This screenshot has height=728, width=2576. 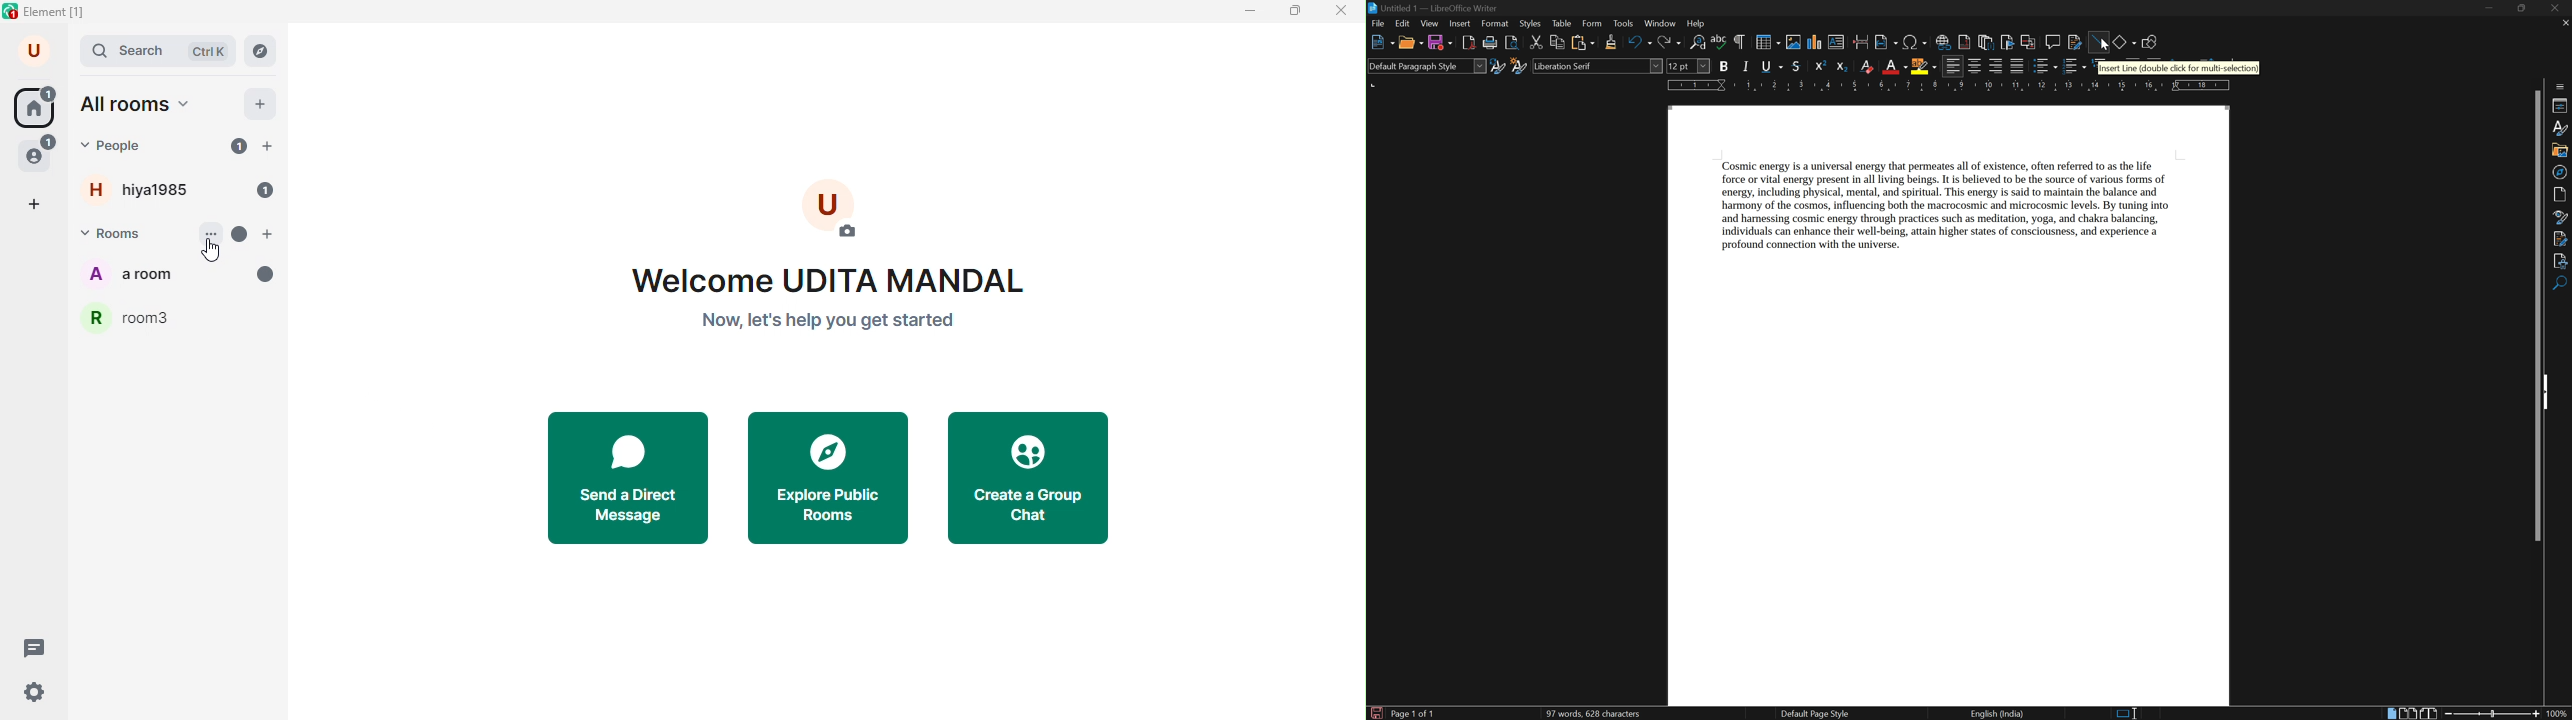 What do you see at coordinates (842, 296) in the screenshot?
I see `welcome text` at bounding box center [842, 296].